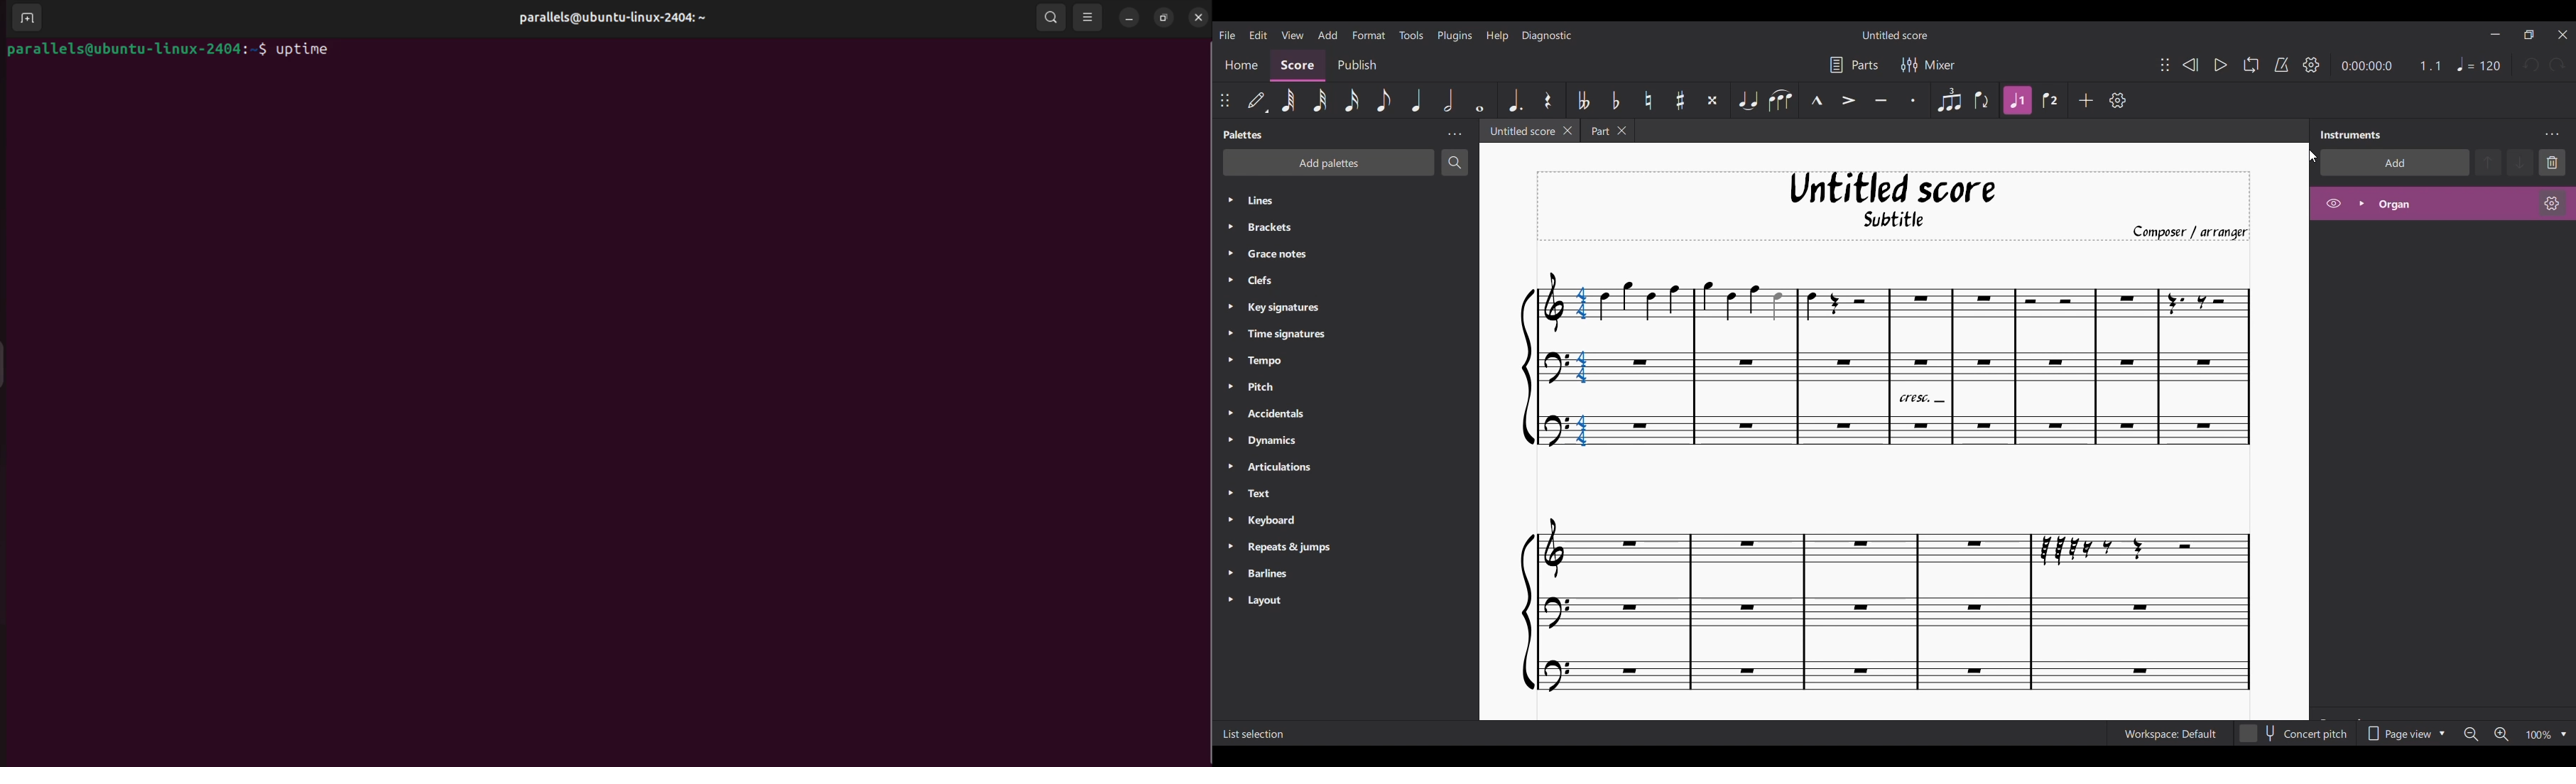 The width and height of the screenshot is (2576, 784). I want to click on Toggle double flat, so click(1584, 100).